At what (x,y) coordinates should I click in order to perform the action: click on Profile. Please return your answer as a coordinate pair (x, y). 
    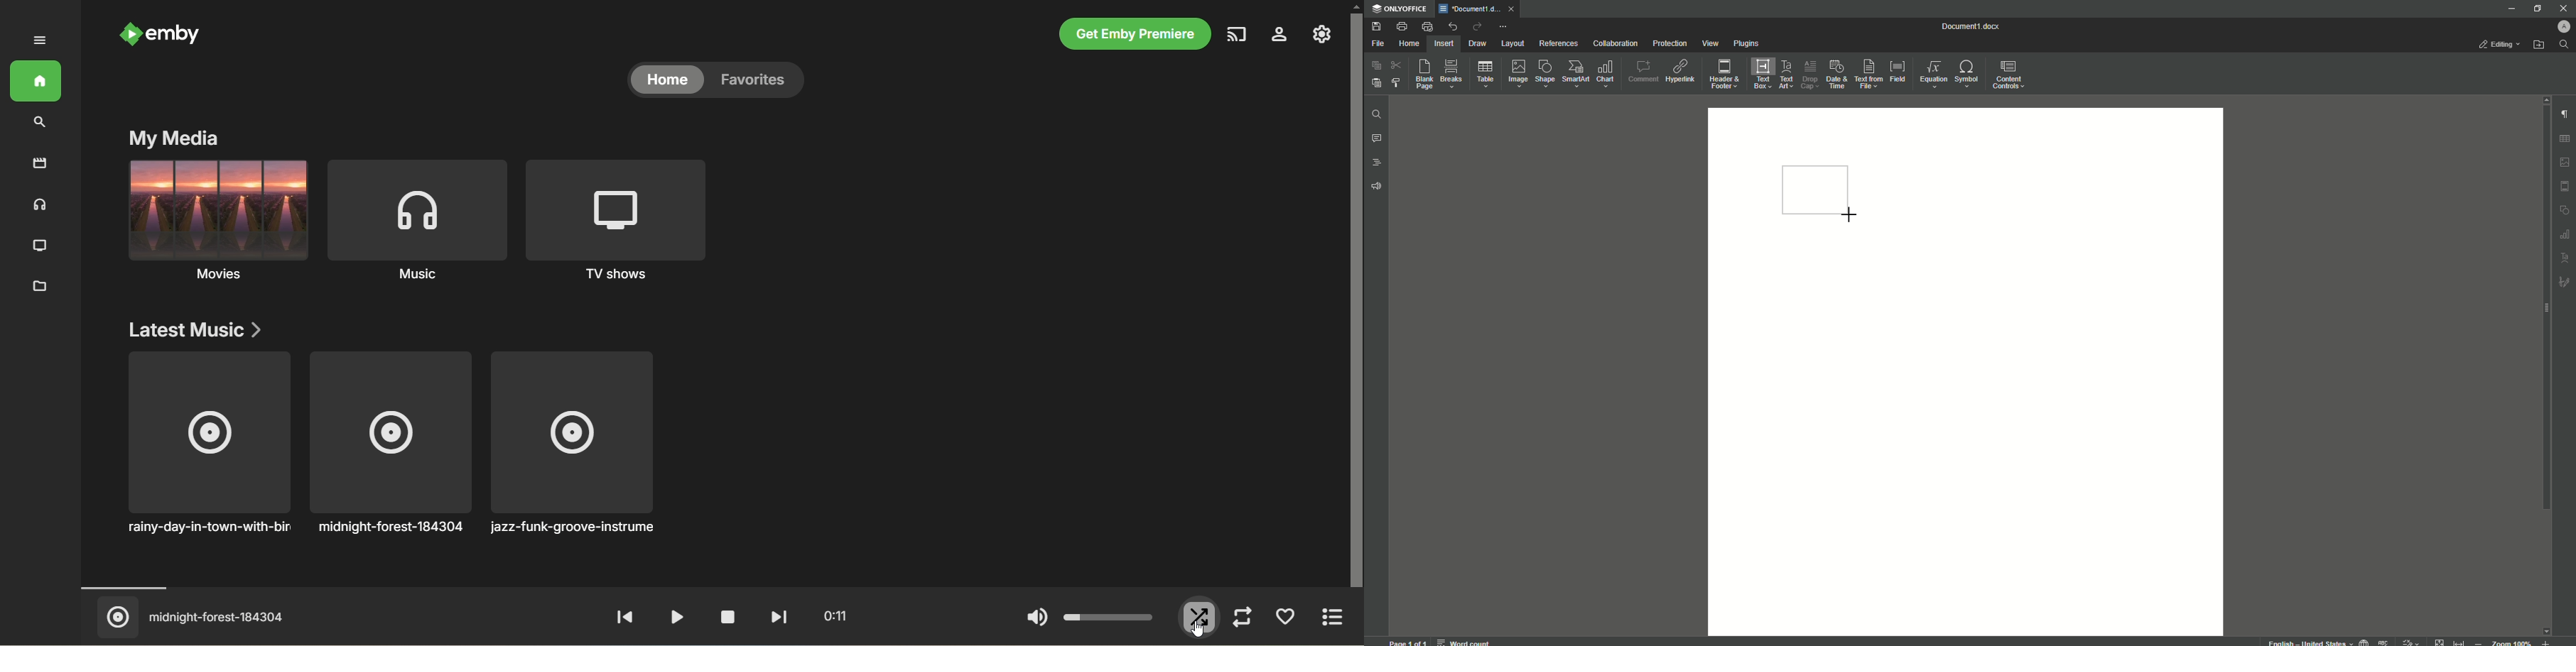
    Looking at the image, I should click on (2562, 26).